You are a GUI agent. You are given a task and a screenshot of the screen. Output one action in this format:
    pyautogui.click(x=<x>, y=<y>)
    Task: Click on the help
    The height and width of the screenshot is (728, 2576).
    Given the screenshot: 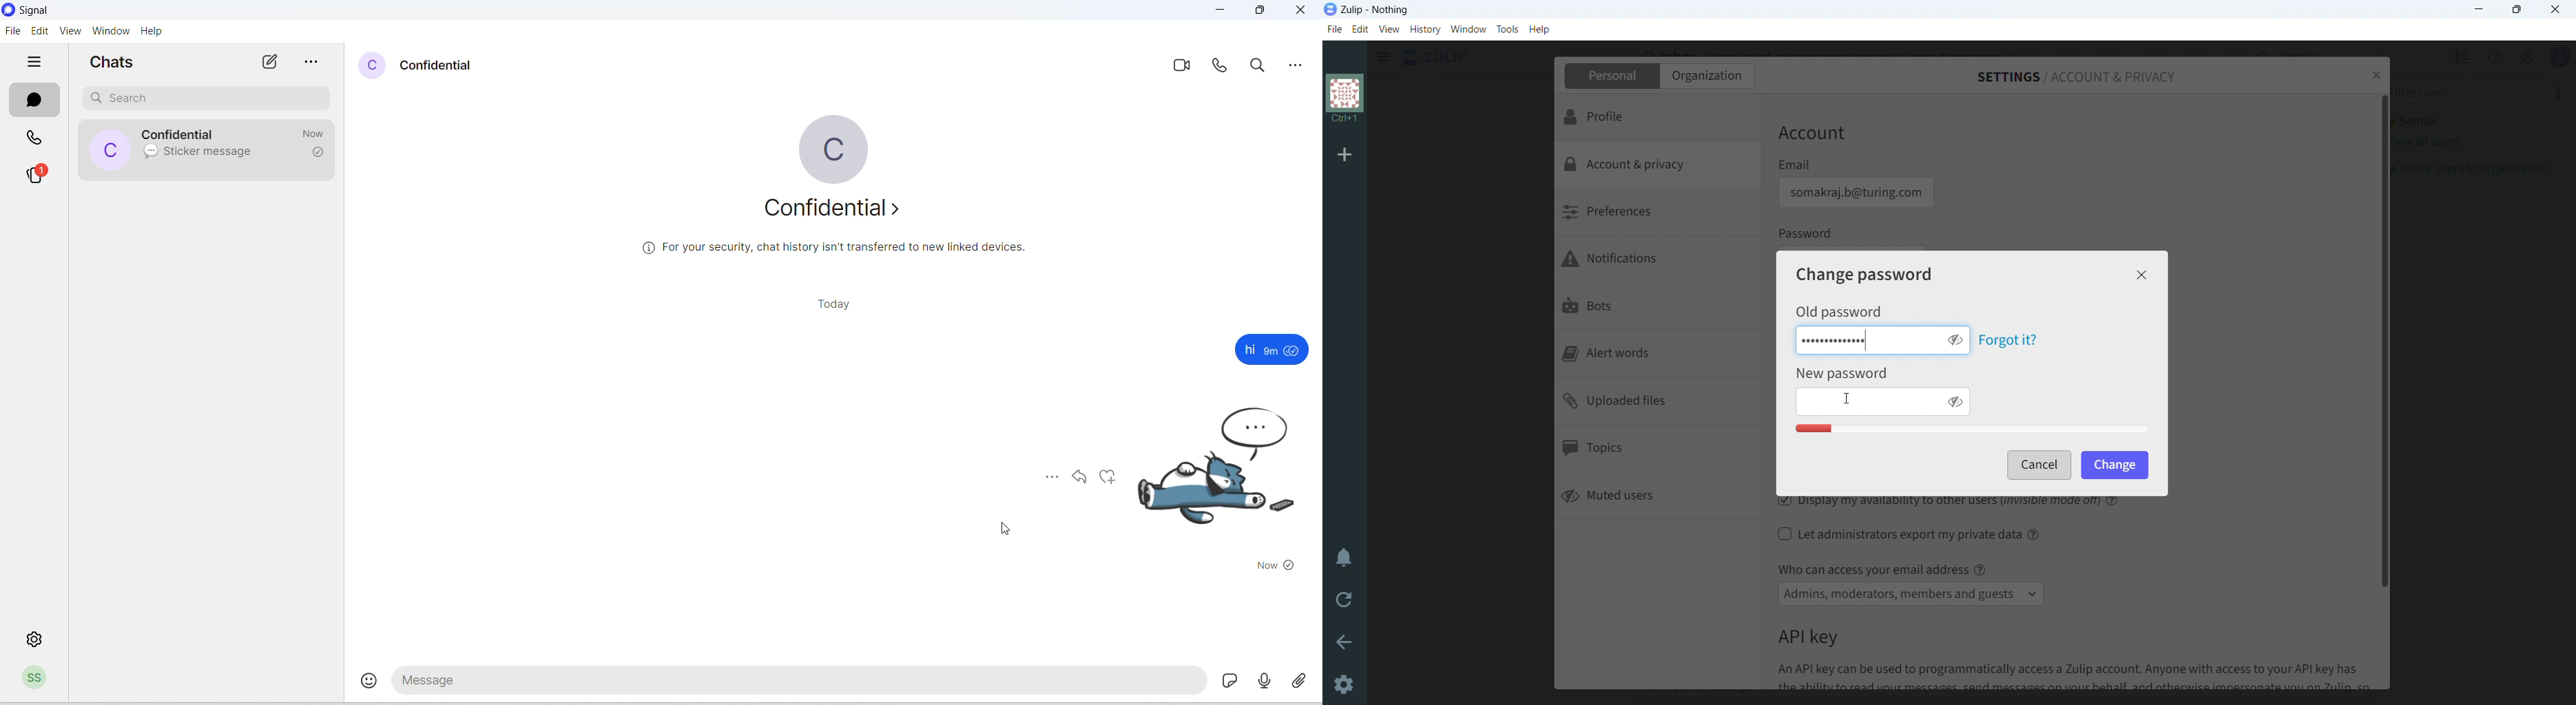 What is the action you would take?
    pyautogui.click(x=152, y=31)
    